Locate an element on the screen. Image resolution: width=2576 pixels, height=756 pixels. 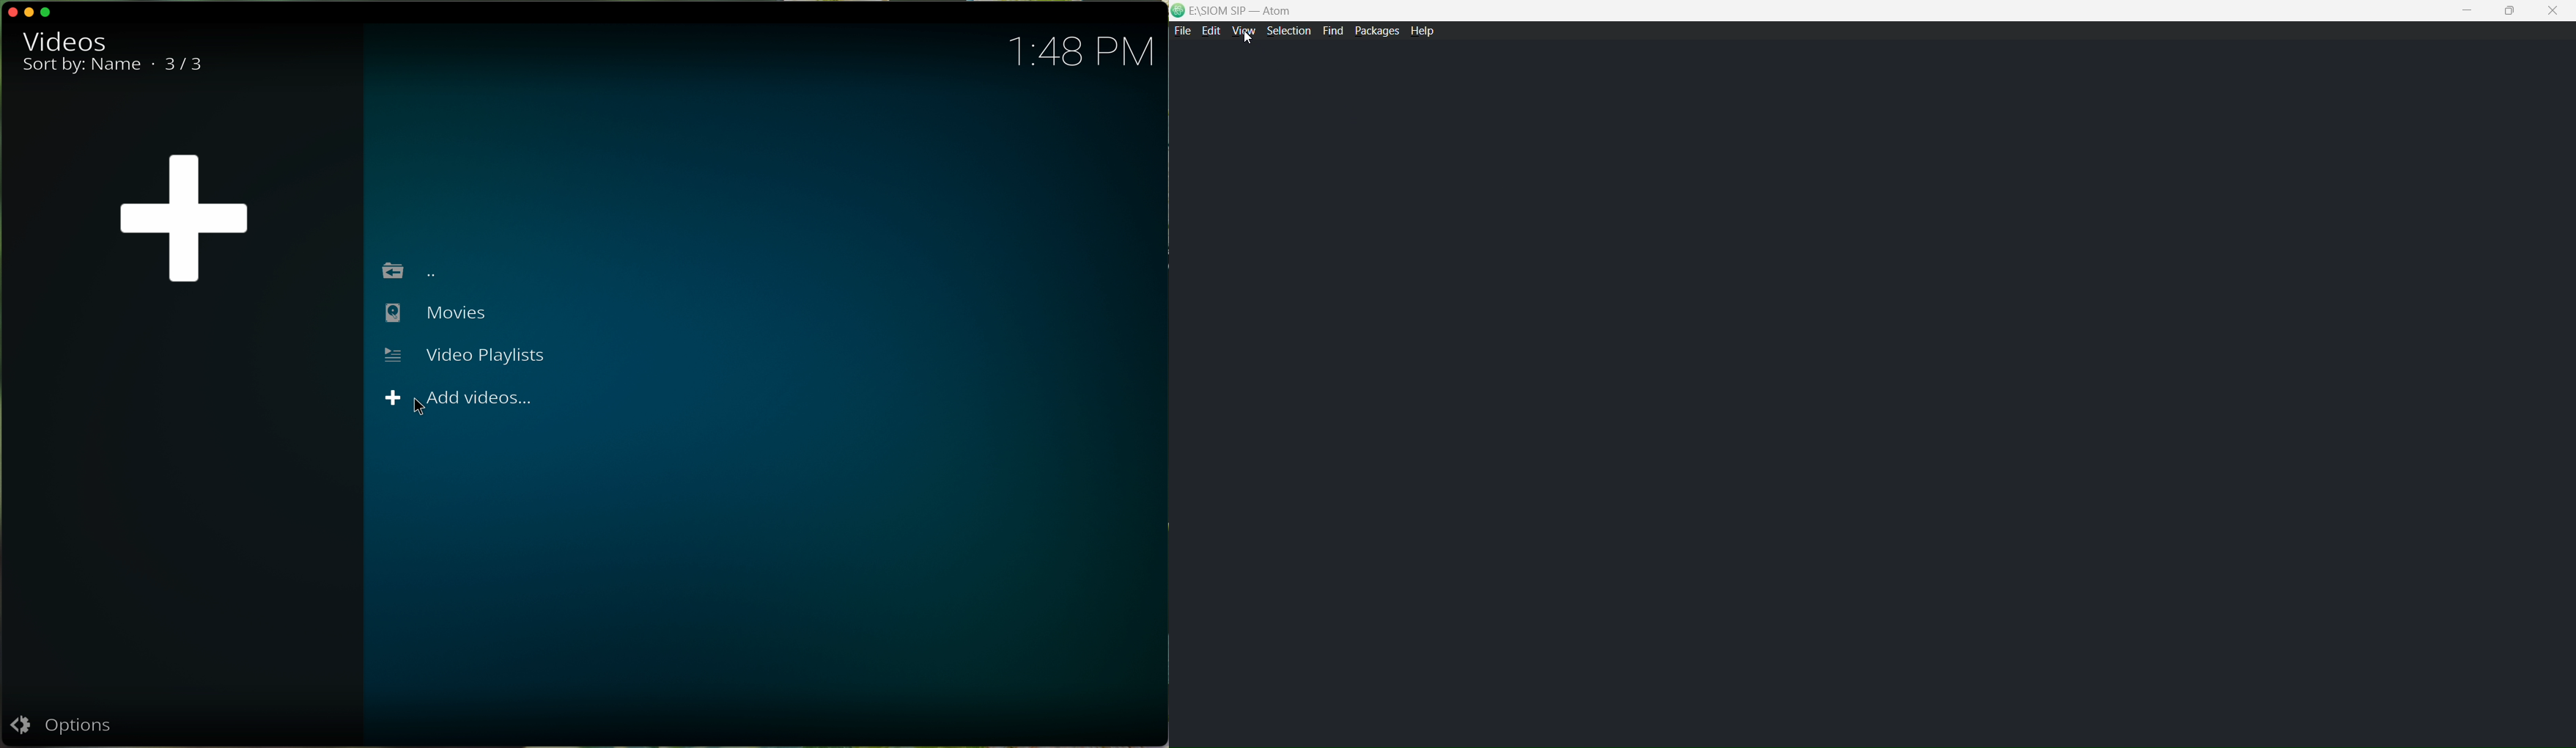
minimise is located at coordinates (31, 11).